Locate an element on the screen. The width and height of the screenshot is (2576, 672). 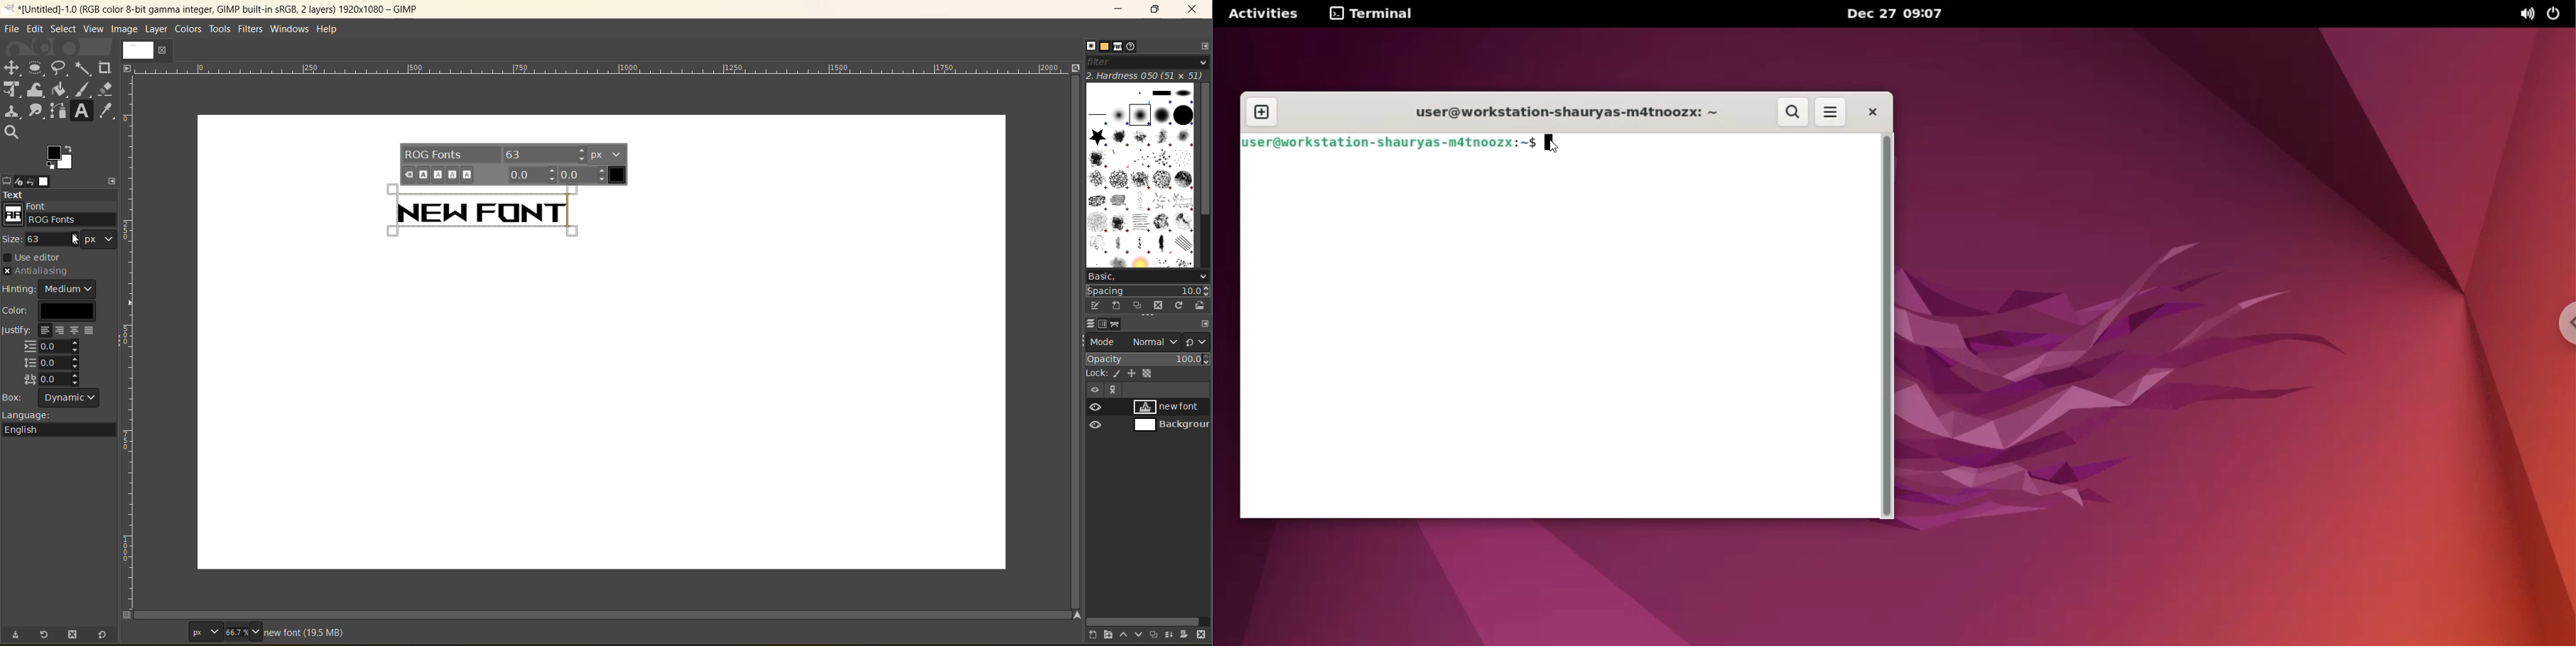
tool options is located at coordinates (8, 180).